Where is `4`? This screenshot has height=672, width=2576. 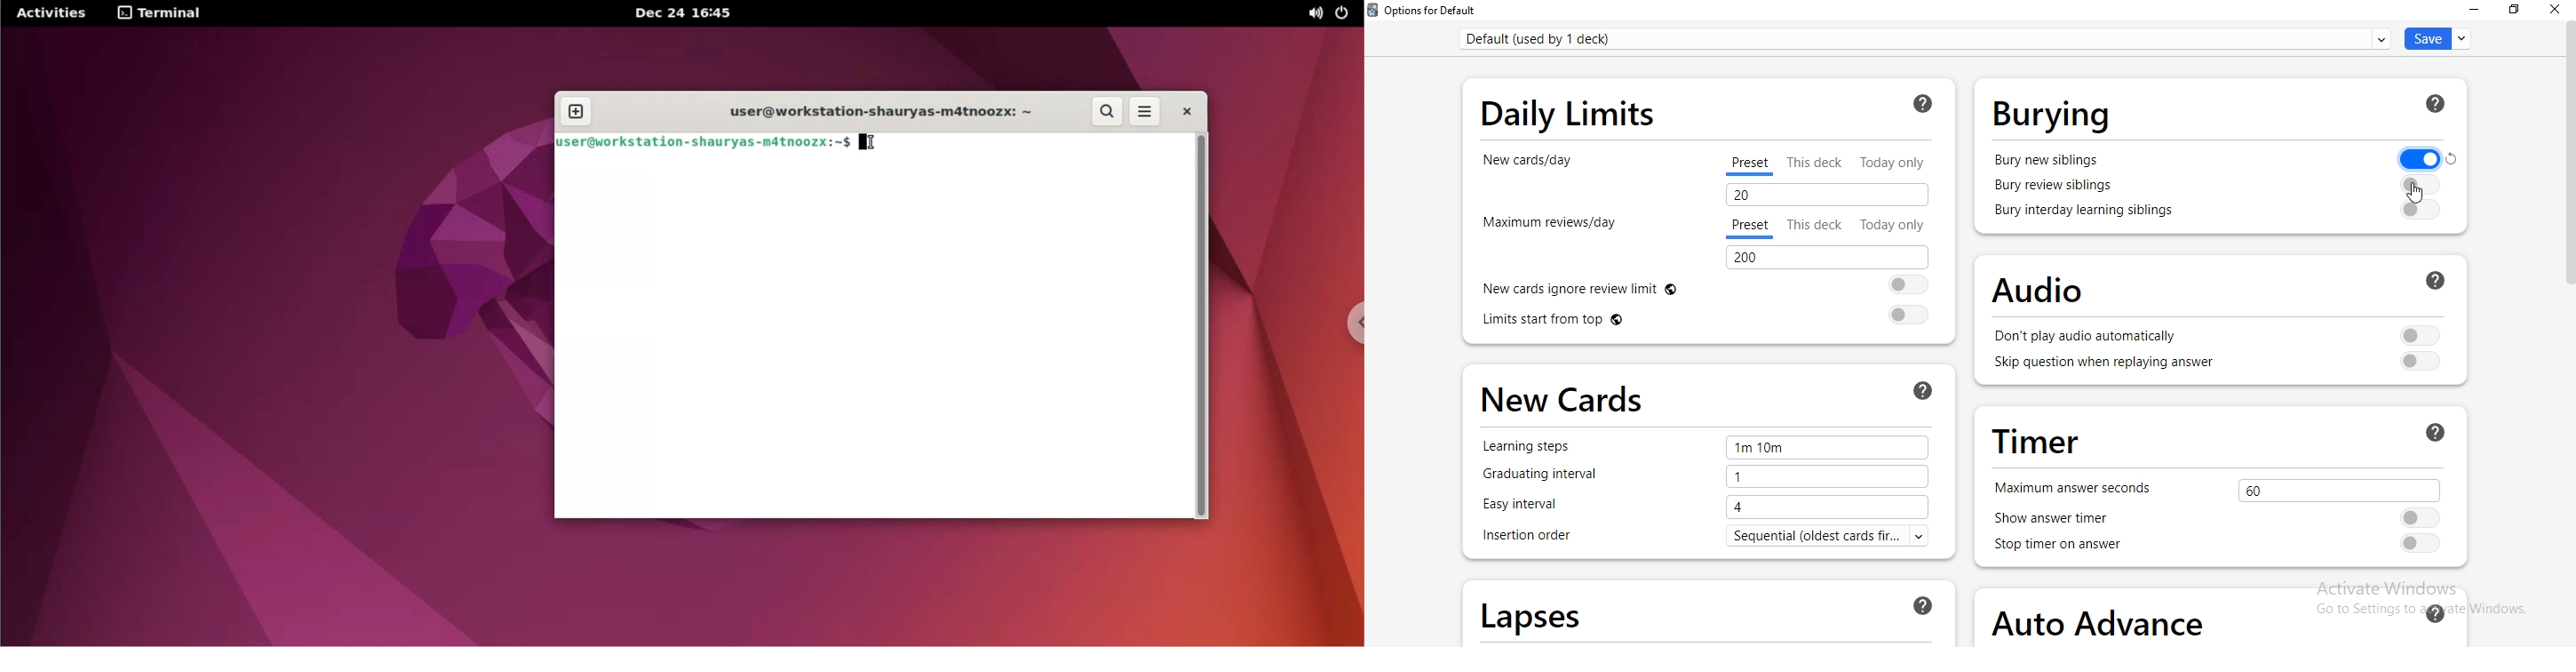
4 is located at coordinates (1831, 506).